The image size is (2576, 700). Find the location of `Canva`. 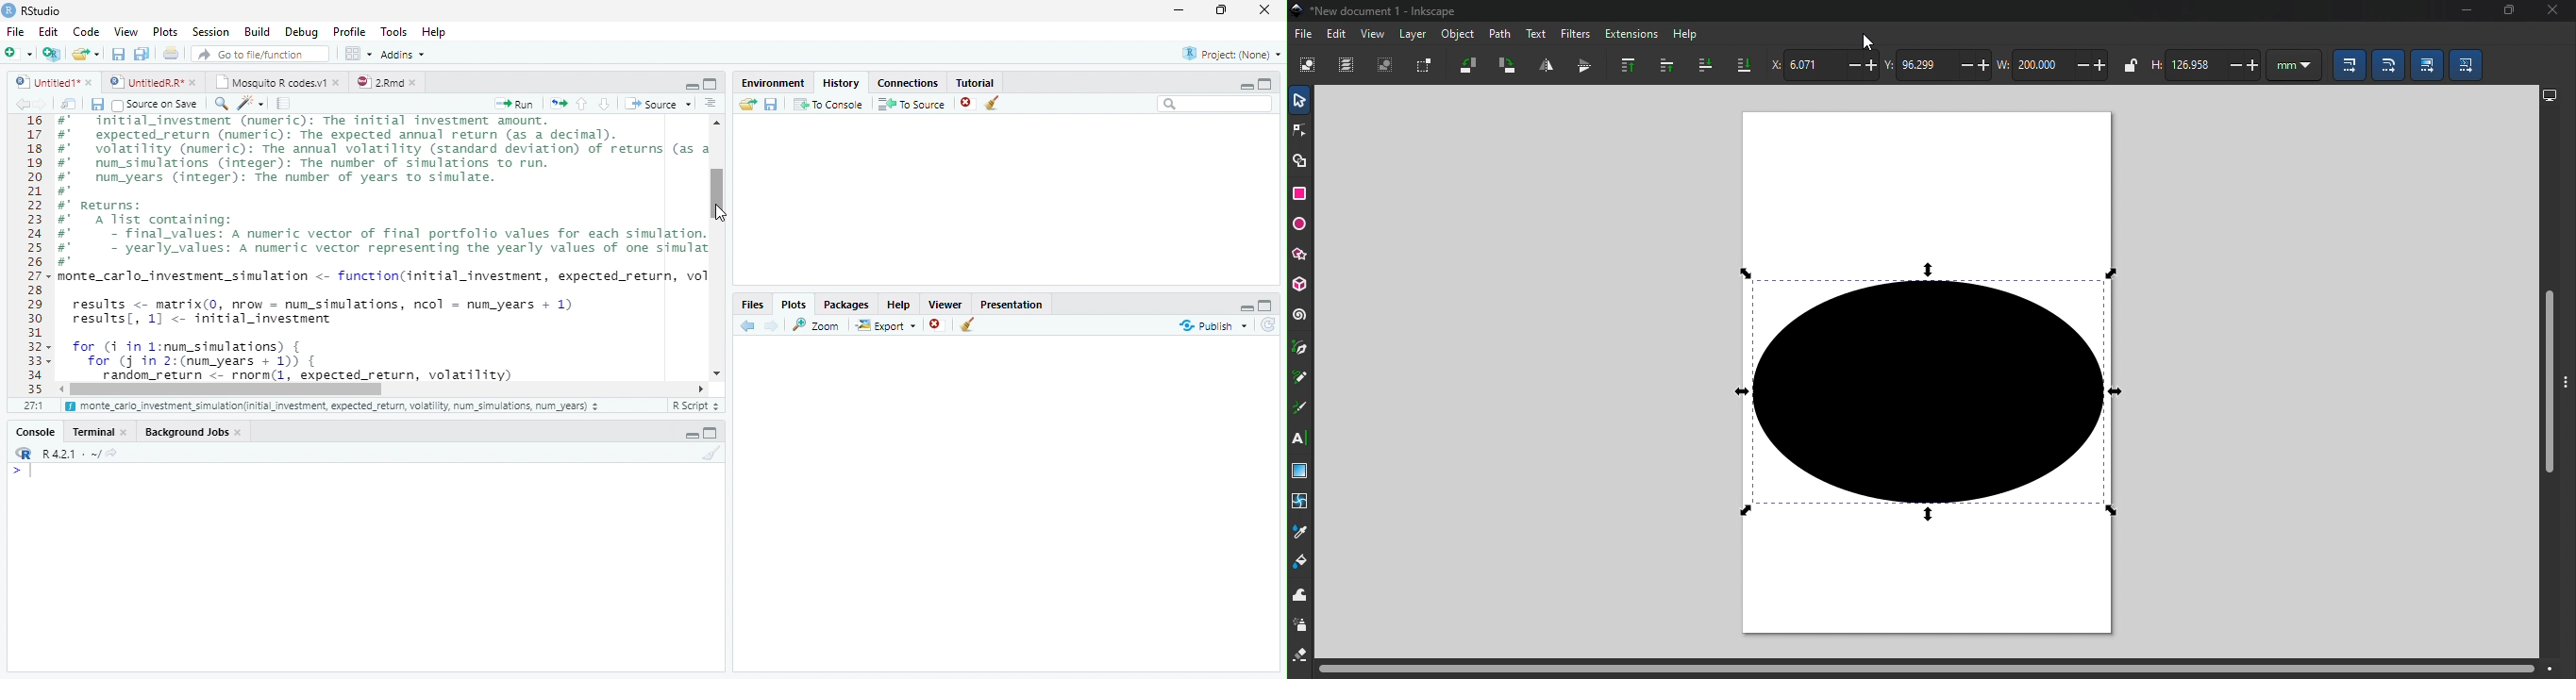

Canva is located at coordinates (1934, 374).